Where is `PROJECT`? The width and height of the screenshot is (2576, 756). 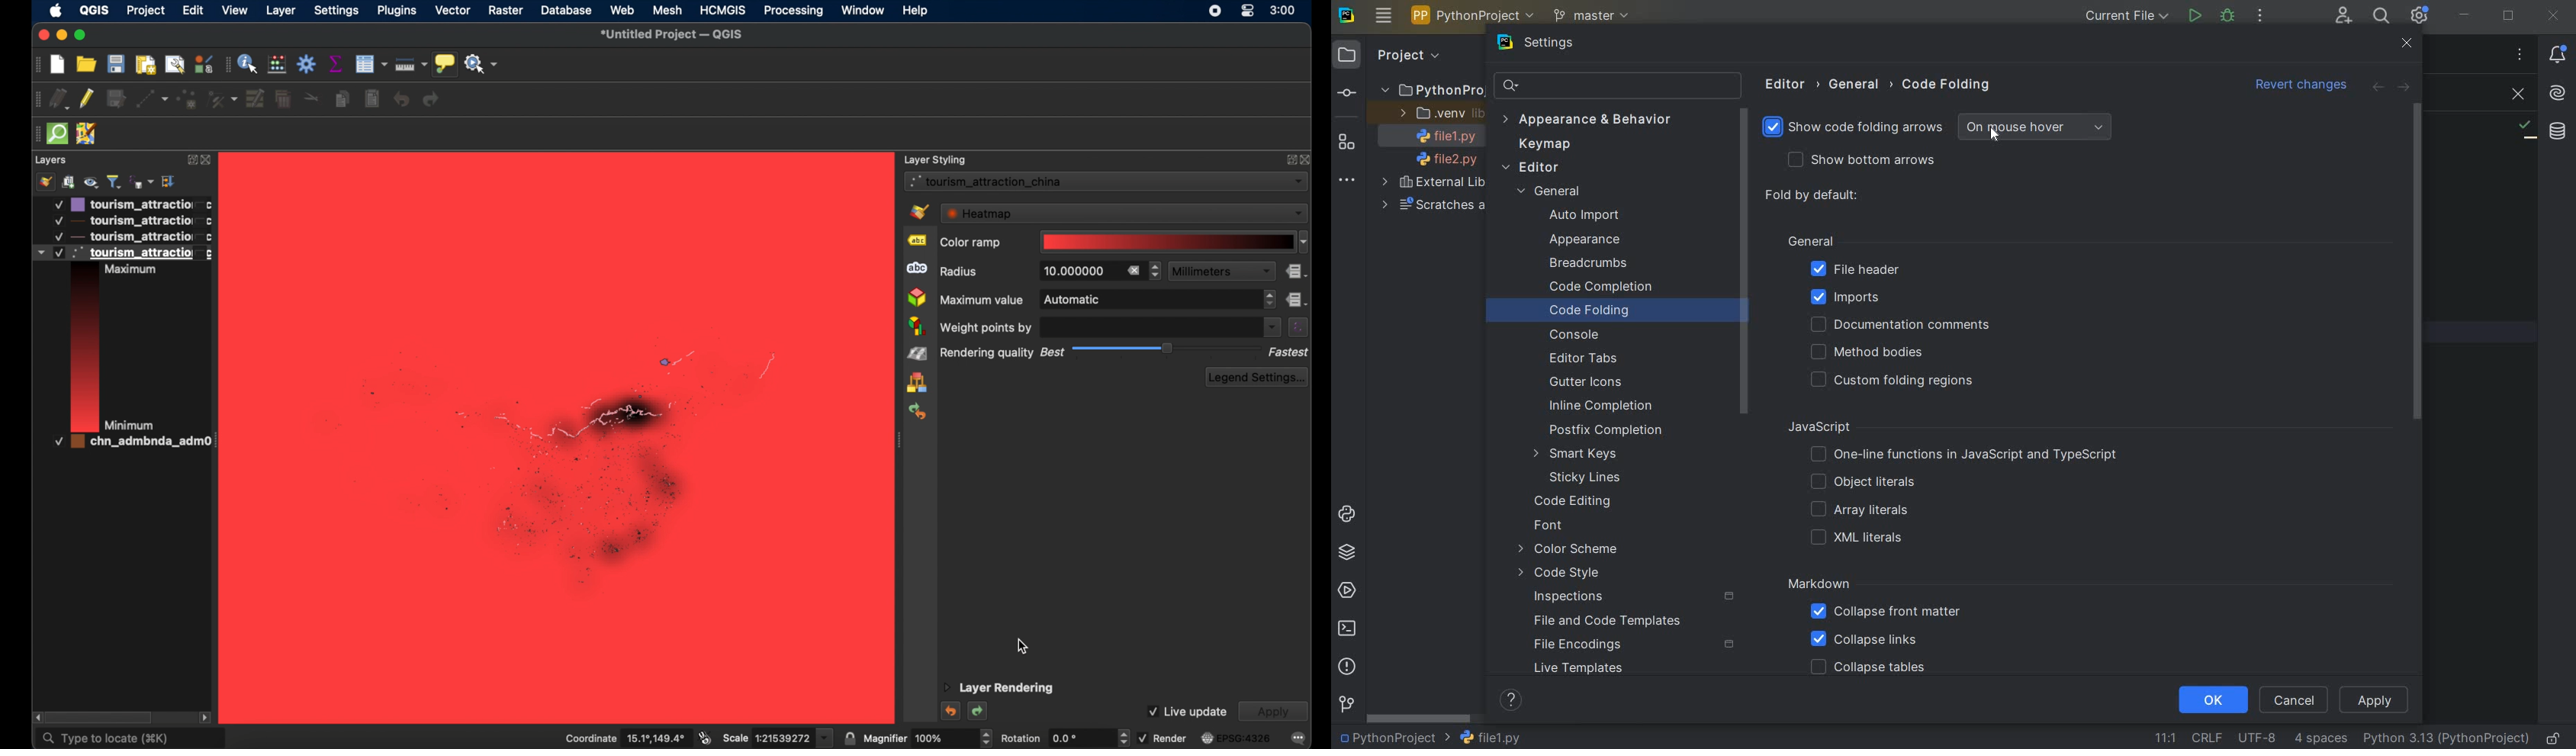
PROJECT is located at coordinates (1391, 56).